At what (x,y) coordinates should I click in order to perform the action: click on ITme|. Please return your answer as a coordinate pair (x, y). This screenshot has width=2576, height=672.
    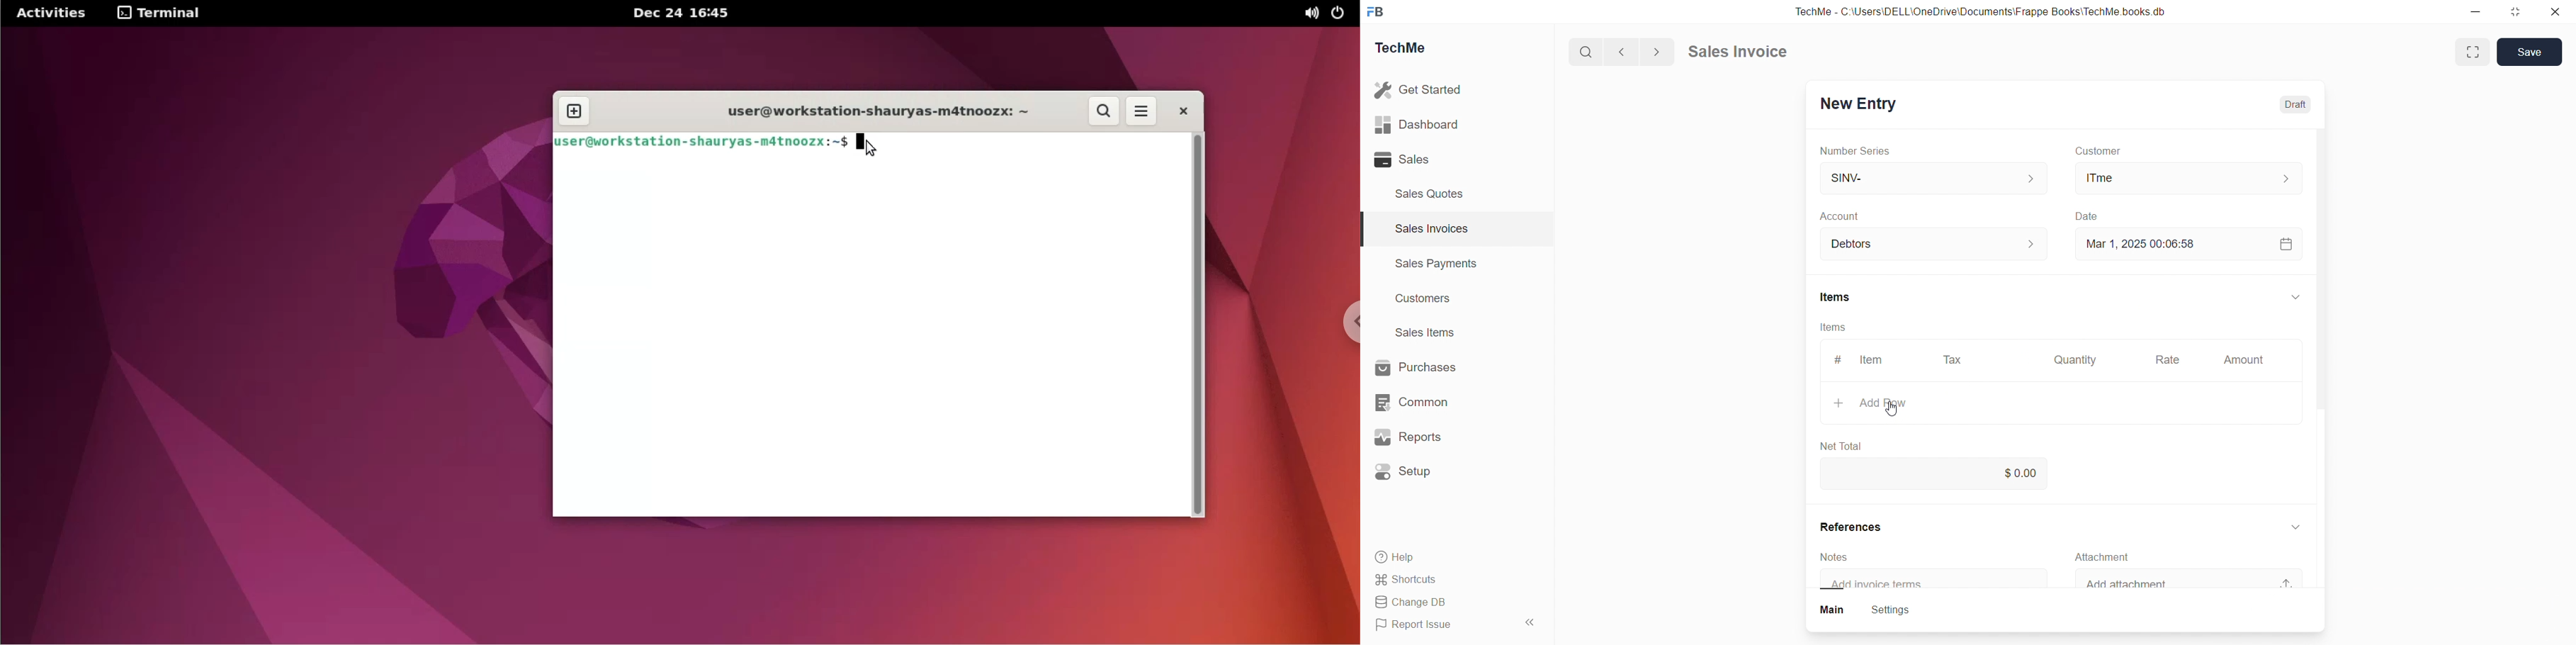
    Looking at the image, I should click on (2187, 177).